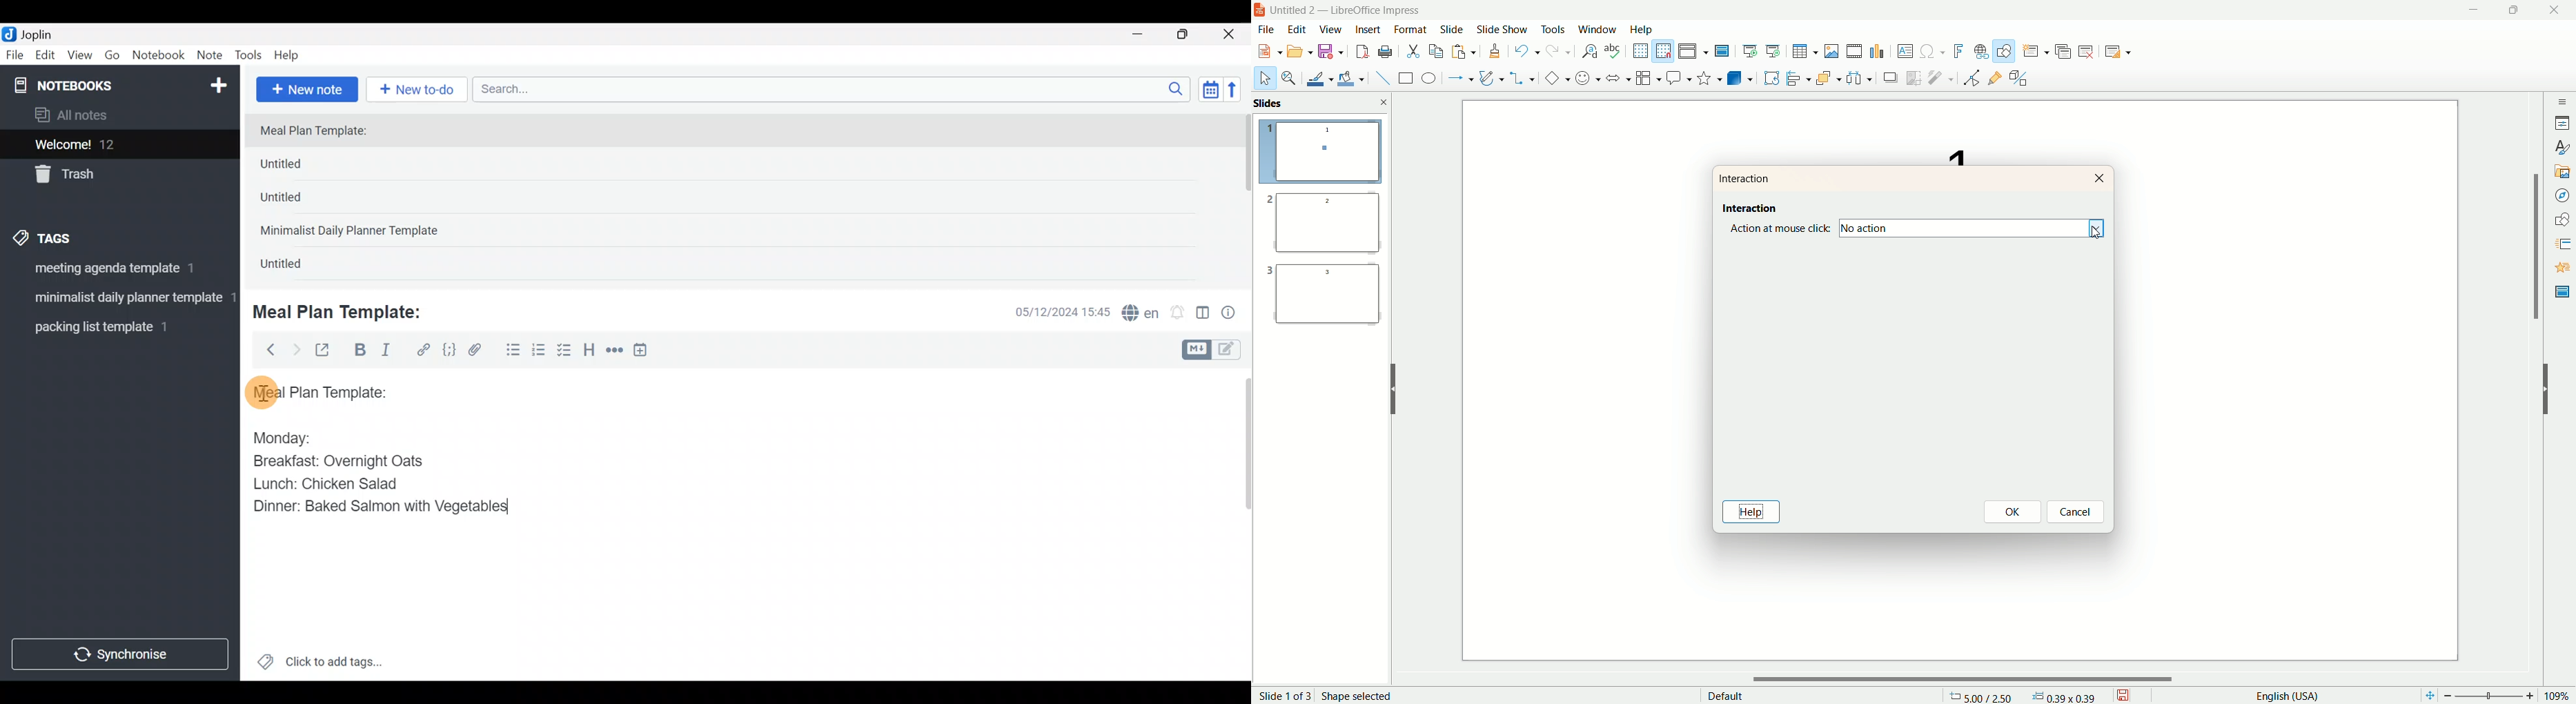  Describe the element at coordinates (336, 463) in the screenshot. I see `Breakfast: Overnight Oats` at that location.